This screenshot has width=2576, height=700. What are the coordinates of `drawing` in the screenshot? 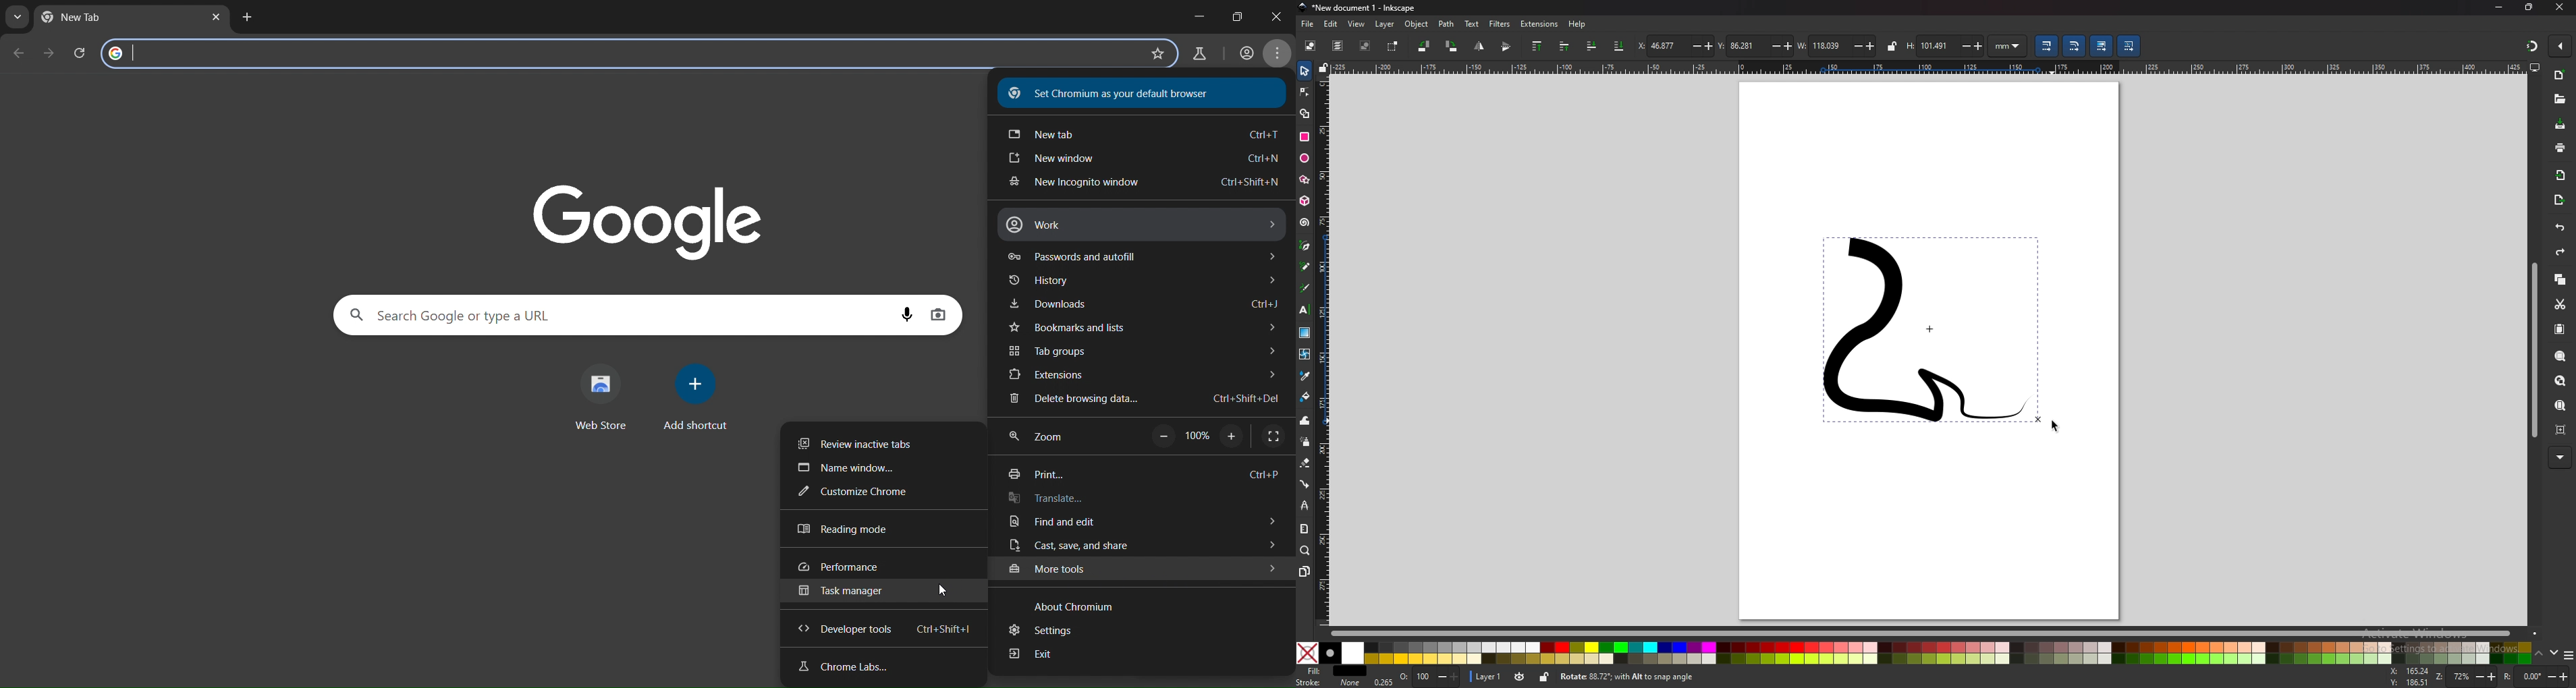 It's located at (1933, 333).